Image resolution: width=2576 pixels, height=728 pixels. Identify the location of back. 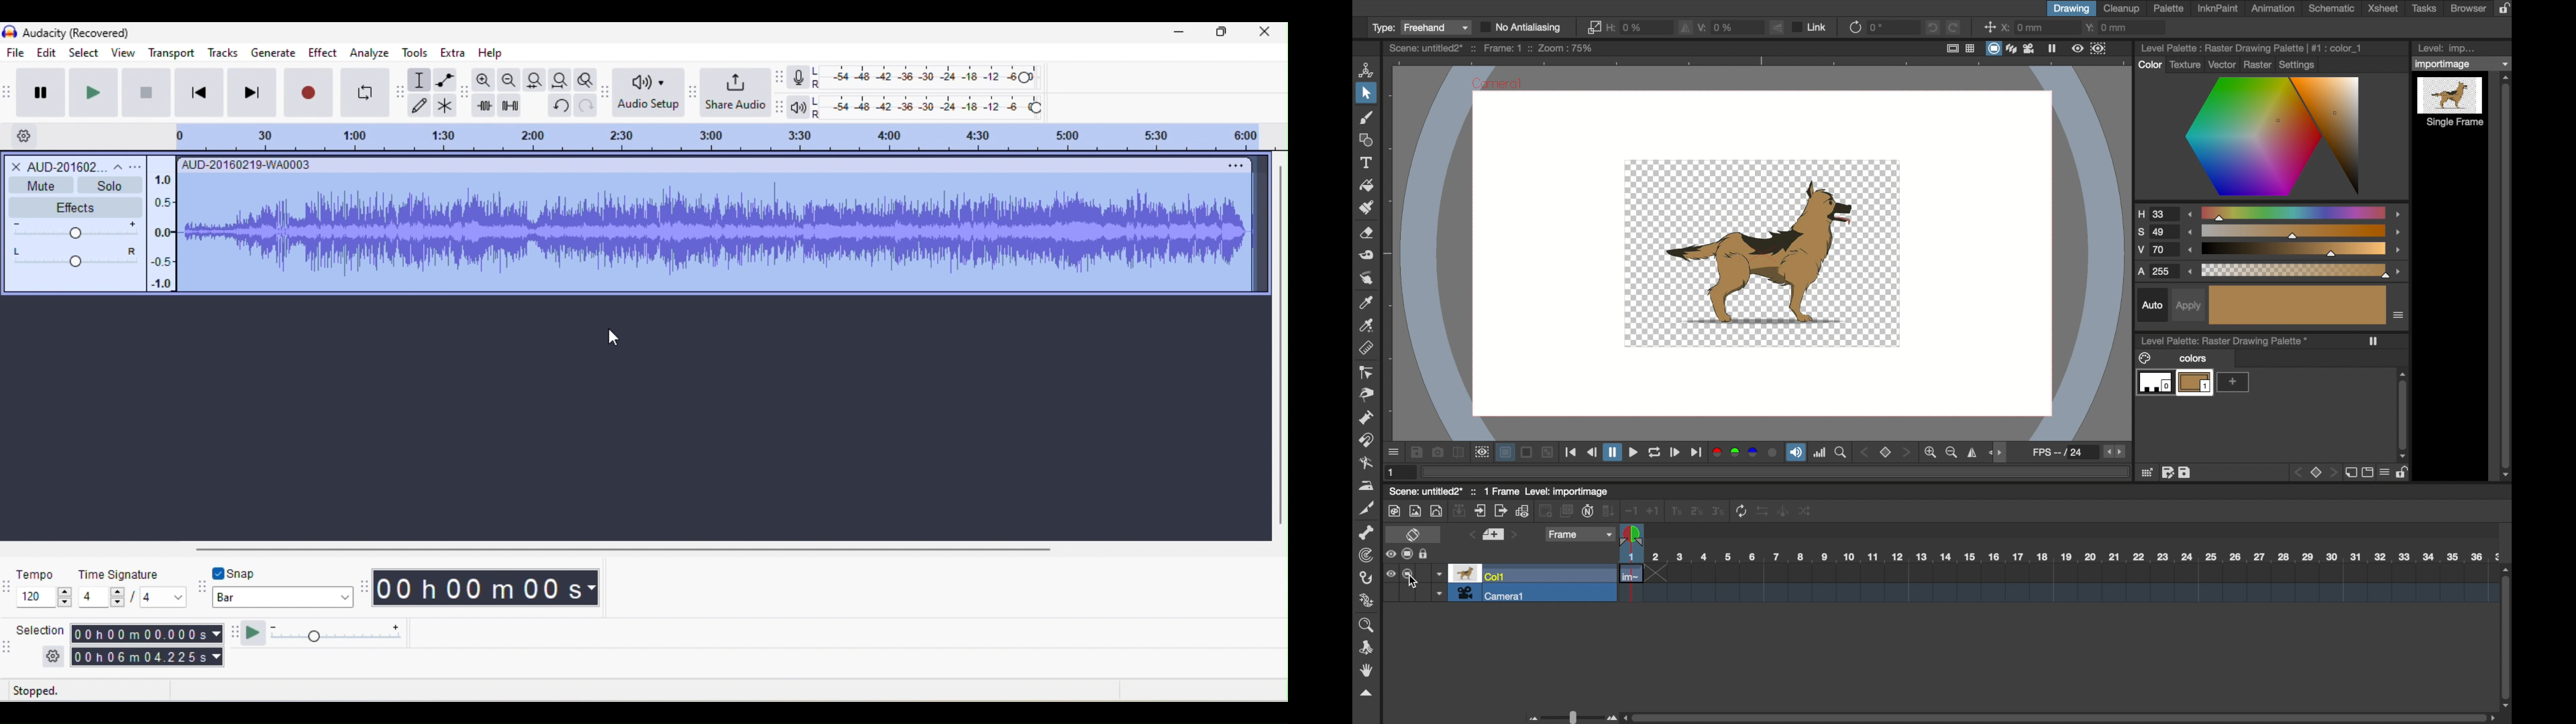
(2296, 473).